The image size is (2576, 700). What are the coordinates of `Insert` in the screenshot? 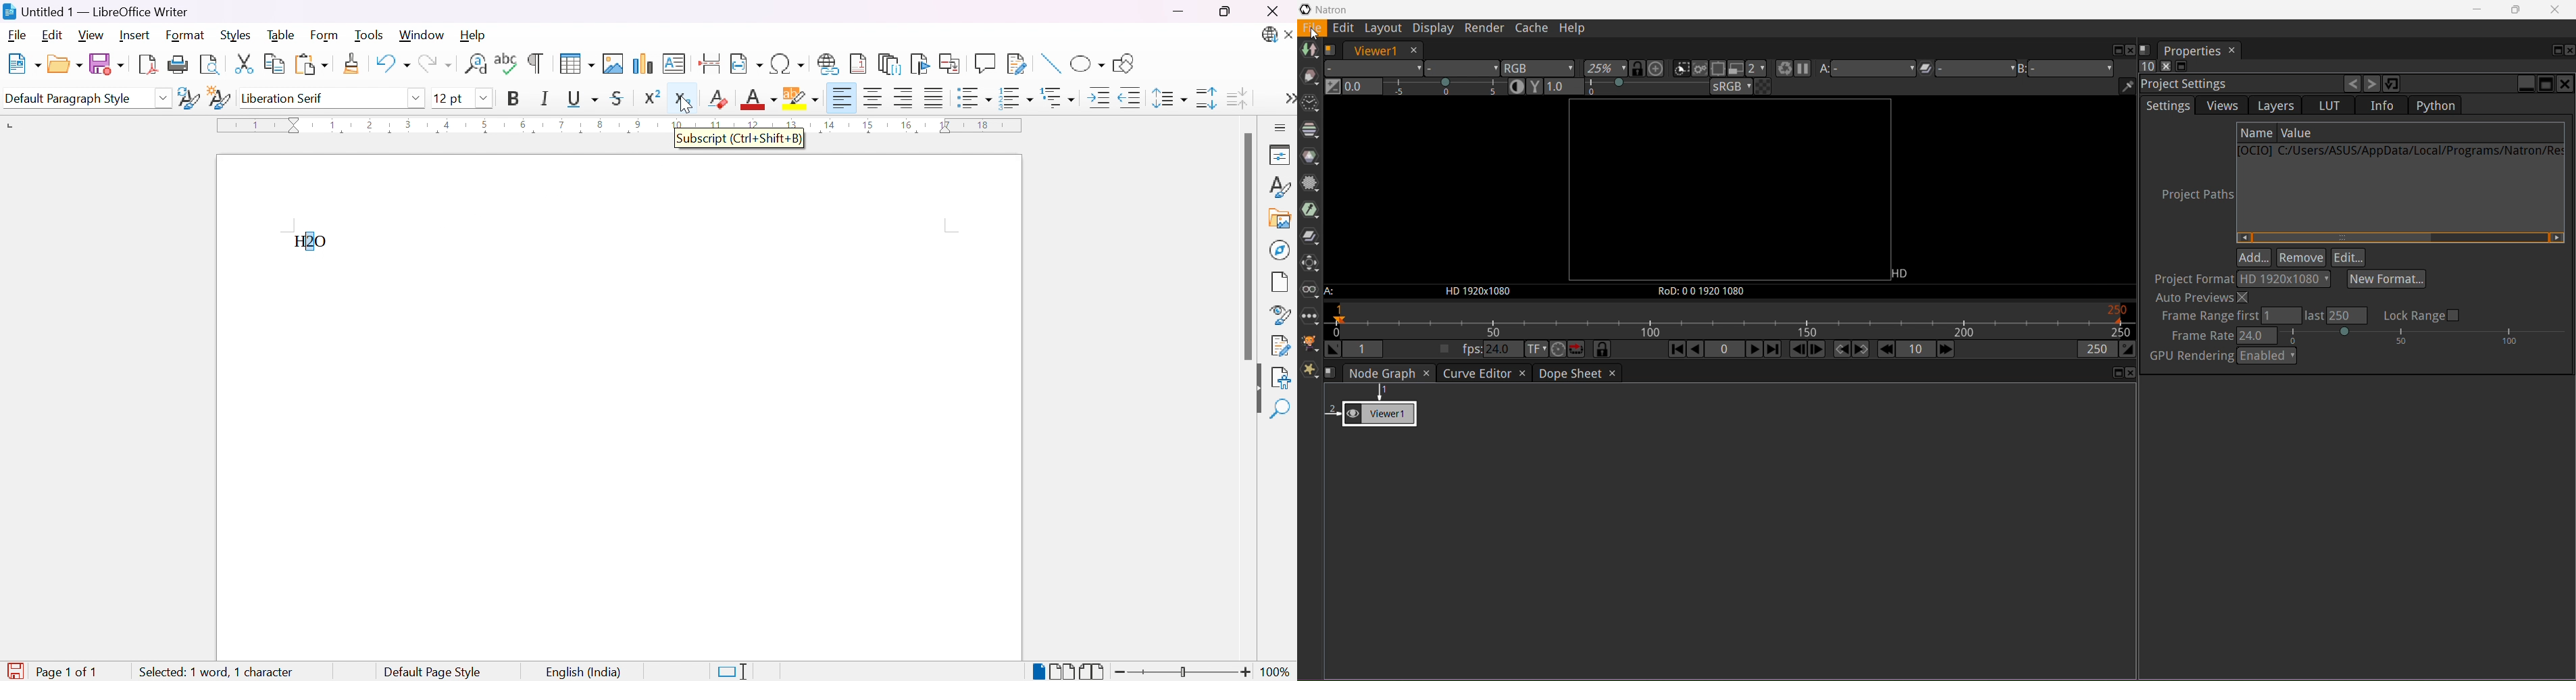 It's located at (134, 35).